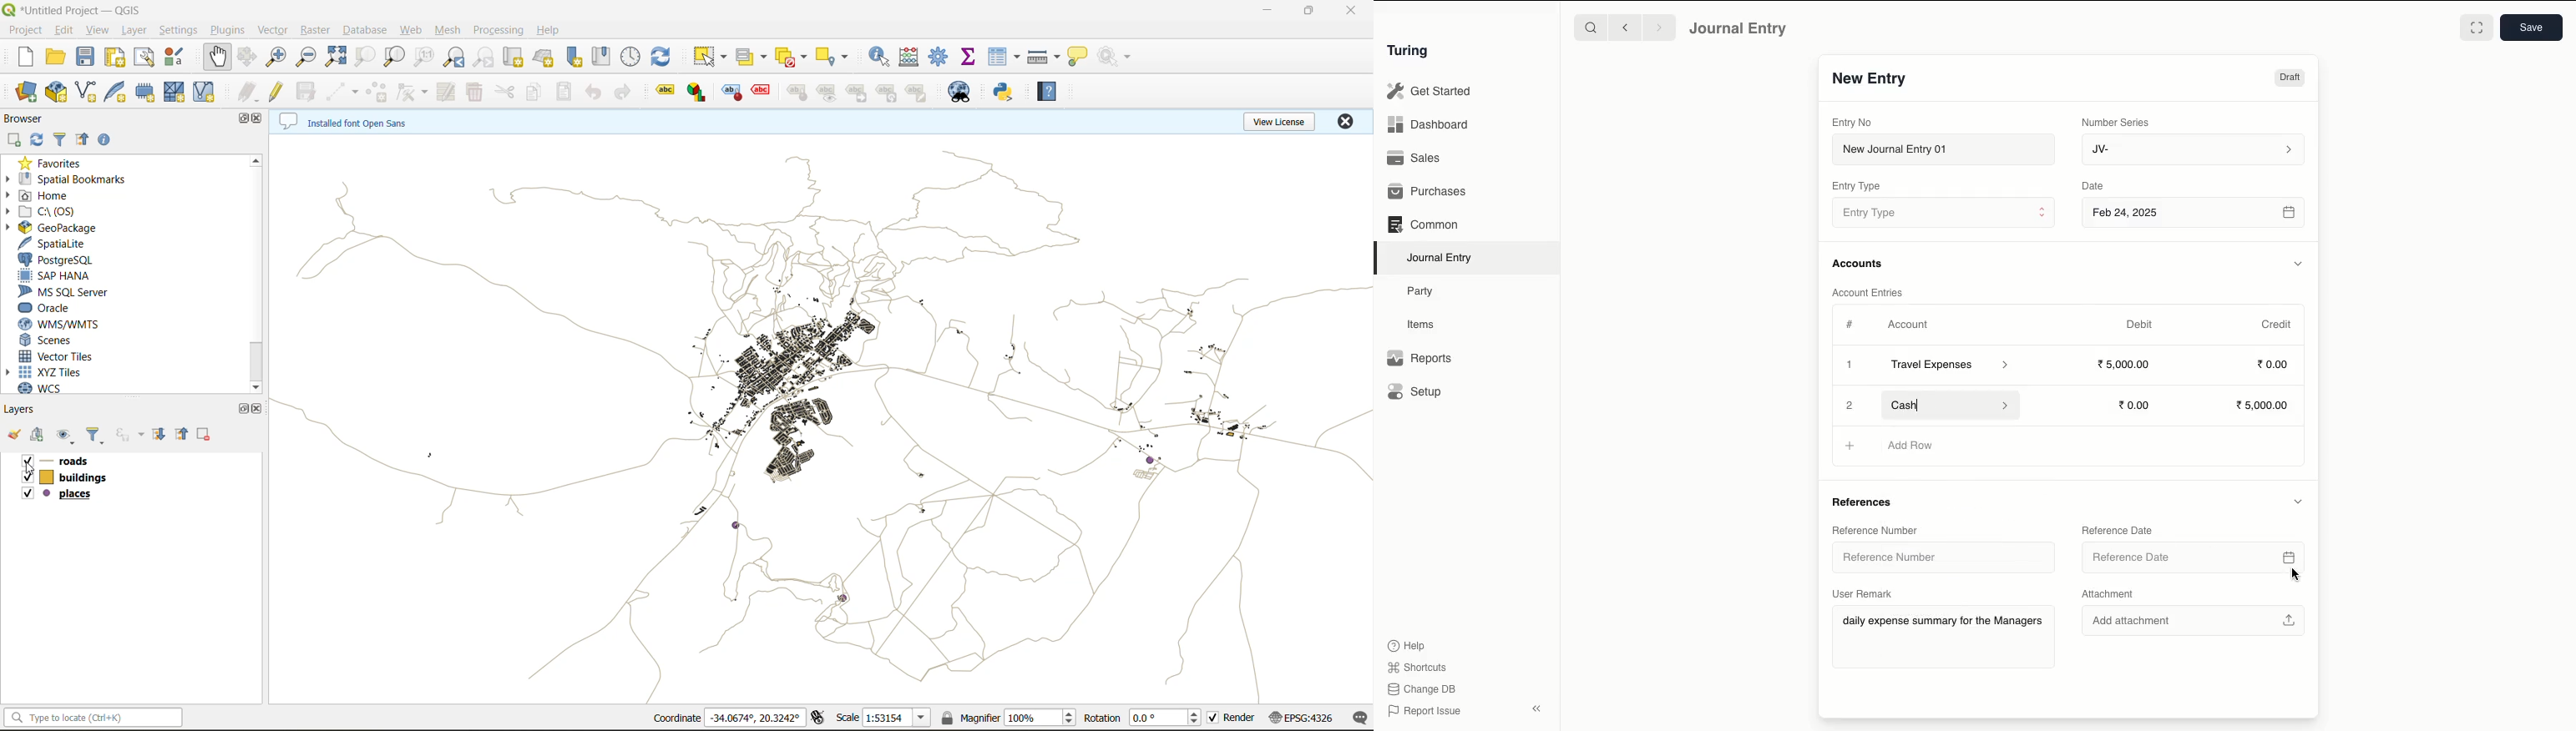  Describe the element at coordinates (1876, 530) in the screenshot. I see `Reference Number` at that location.